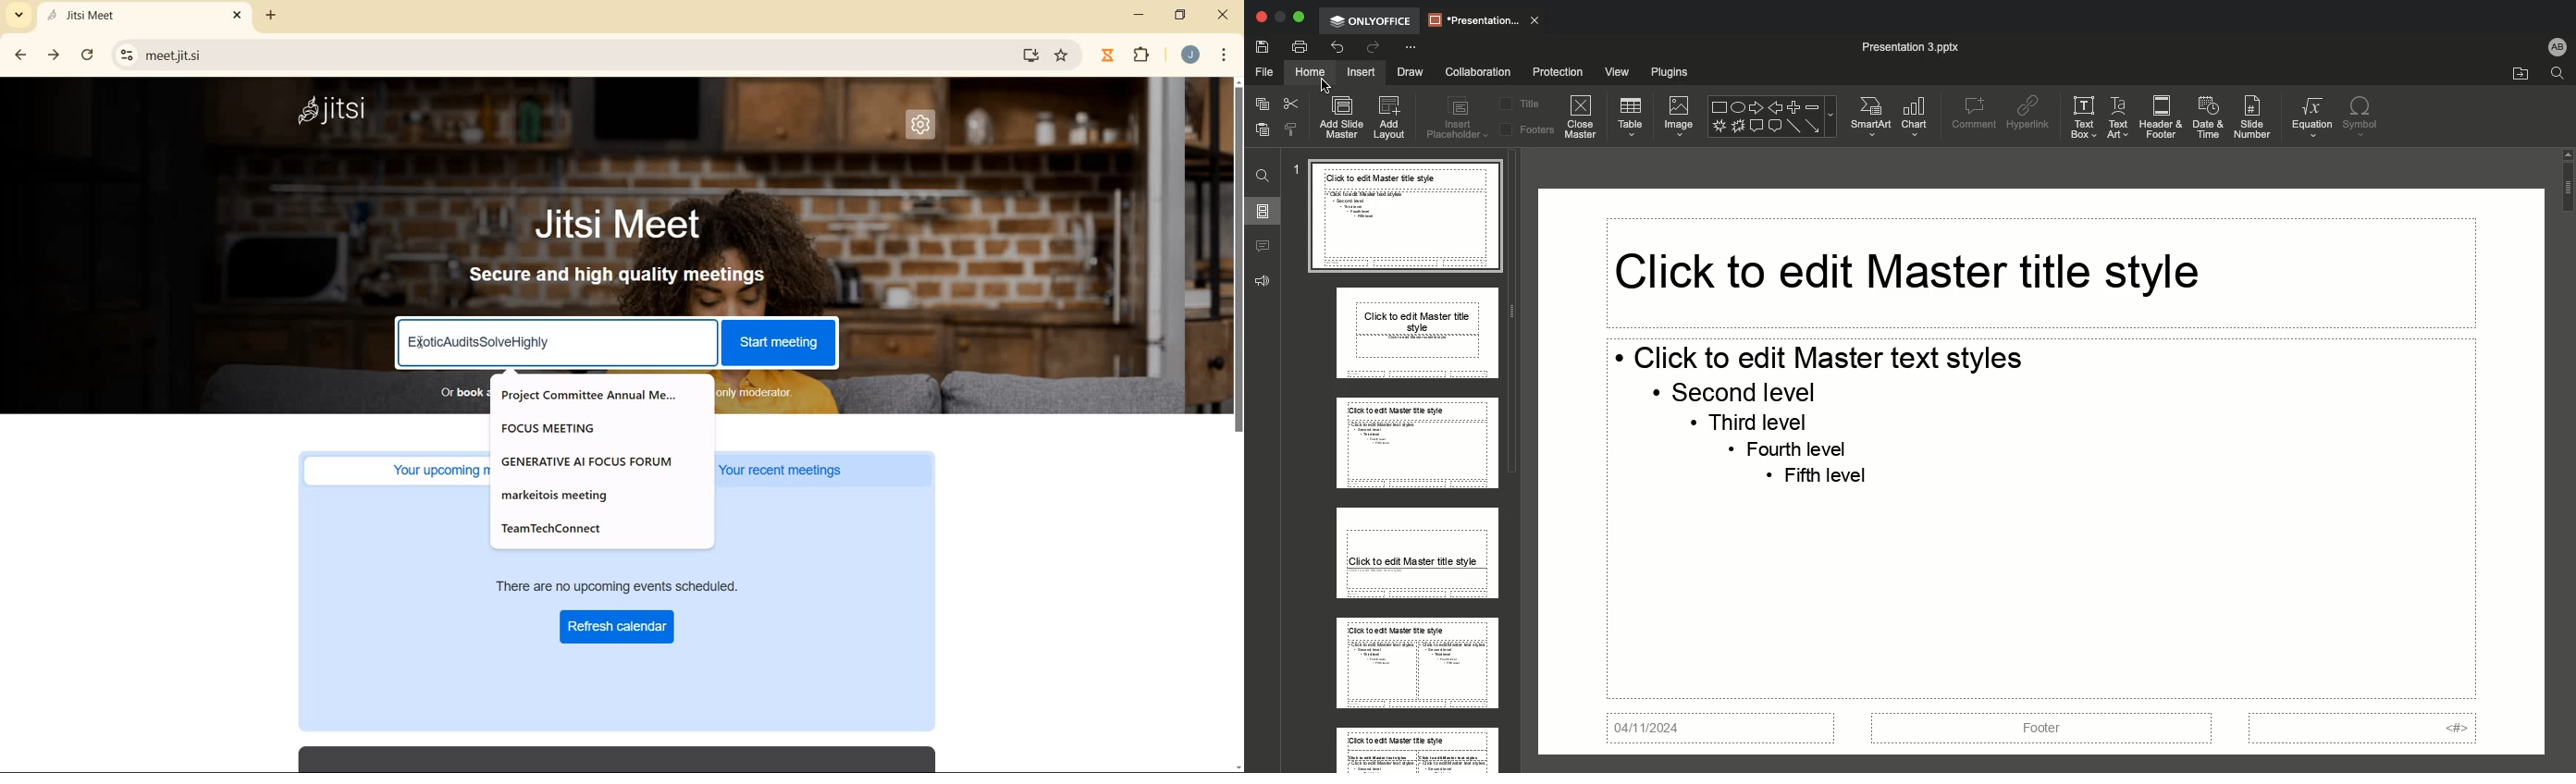 Image resolution: width=2576 pixels, height=784 pixels. I want to click on Title, so click(1524, 102).